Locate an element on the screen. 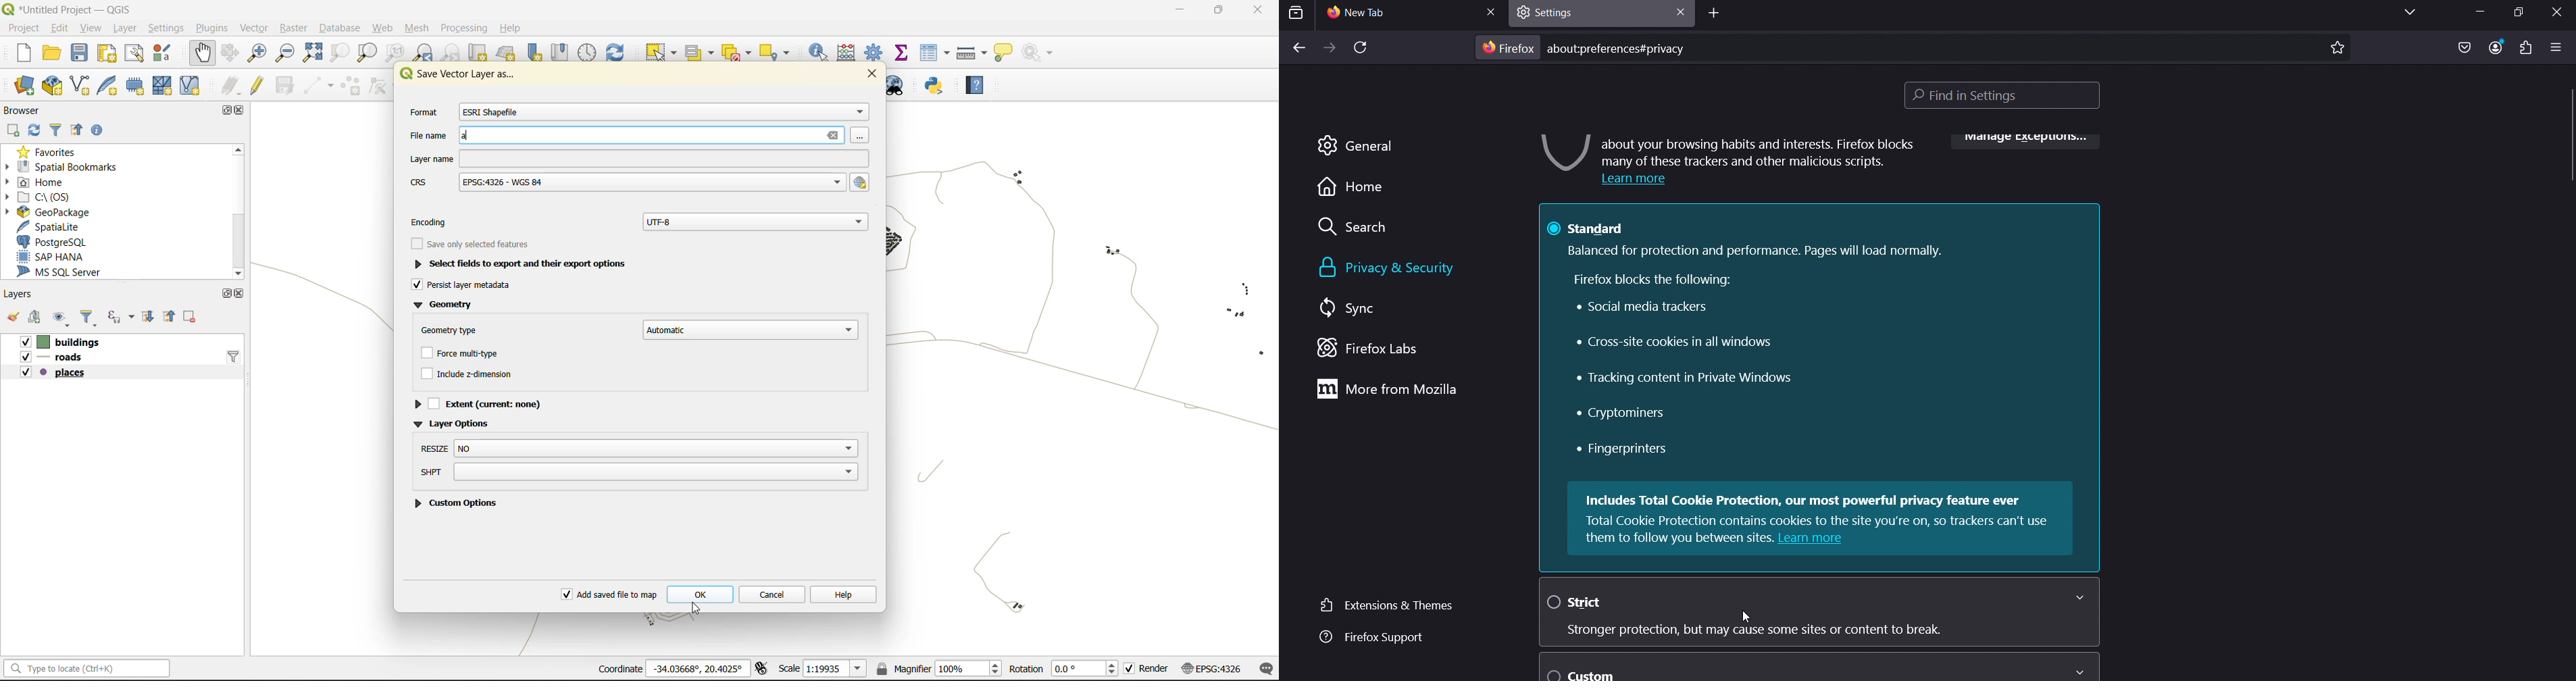 This screenshot has width=2576, height=700. collapse all is located at coordinates (173, 318).